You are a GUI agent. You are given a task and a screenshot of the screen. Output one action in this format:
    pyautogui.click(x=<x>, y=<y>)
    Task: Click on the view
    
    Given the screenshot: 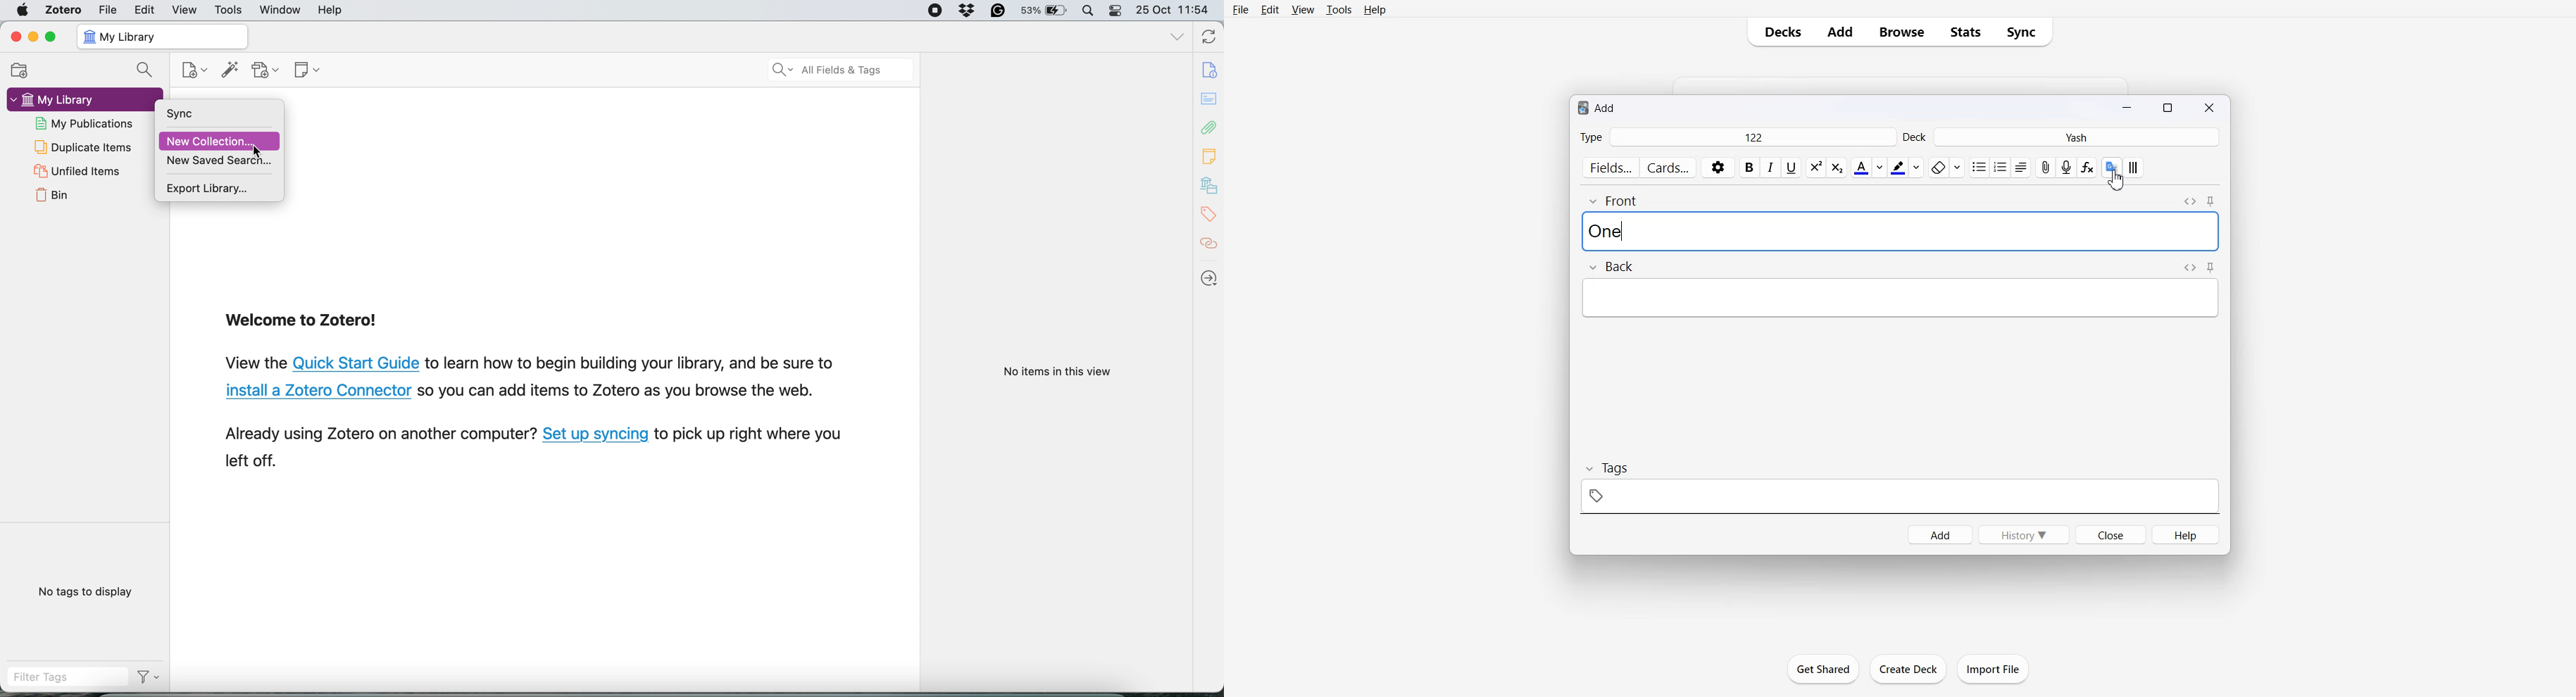 What is the action you would take?
    pyautogui.click(x=180, y=10)
    